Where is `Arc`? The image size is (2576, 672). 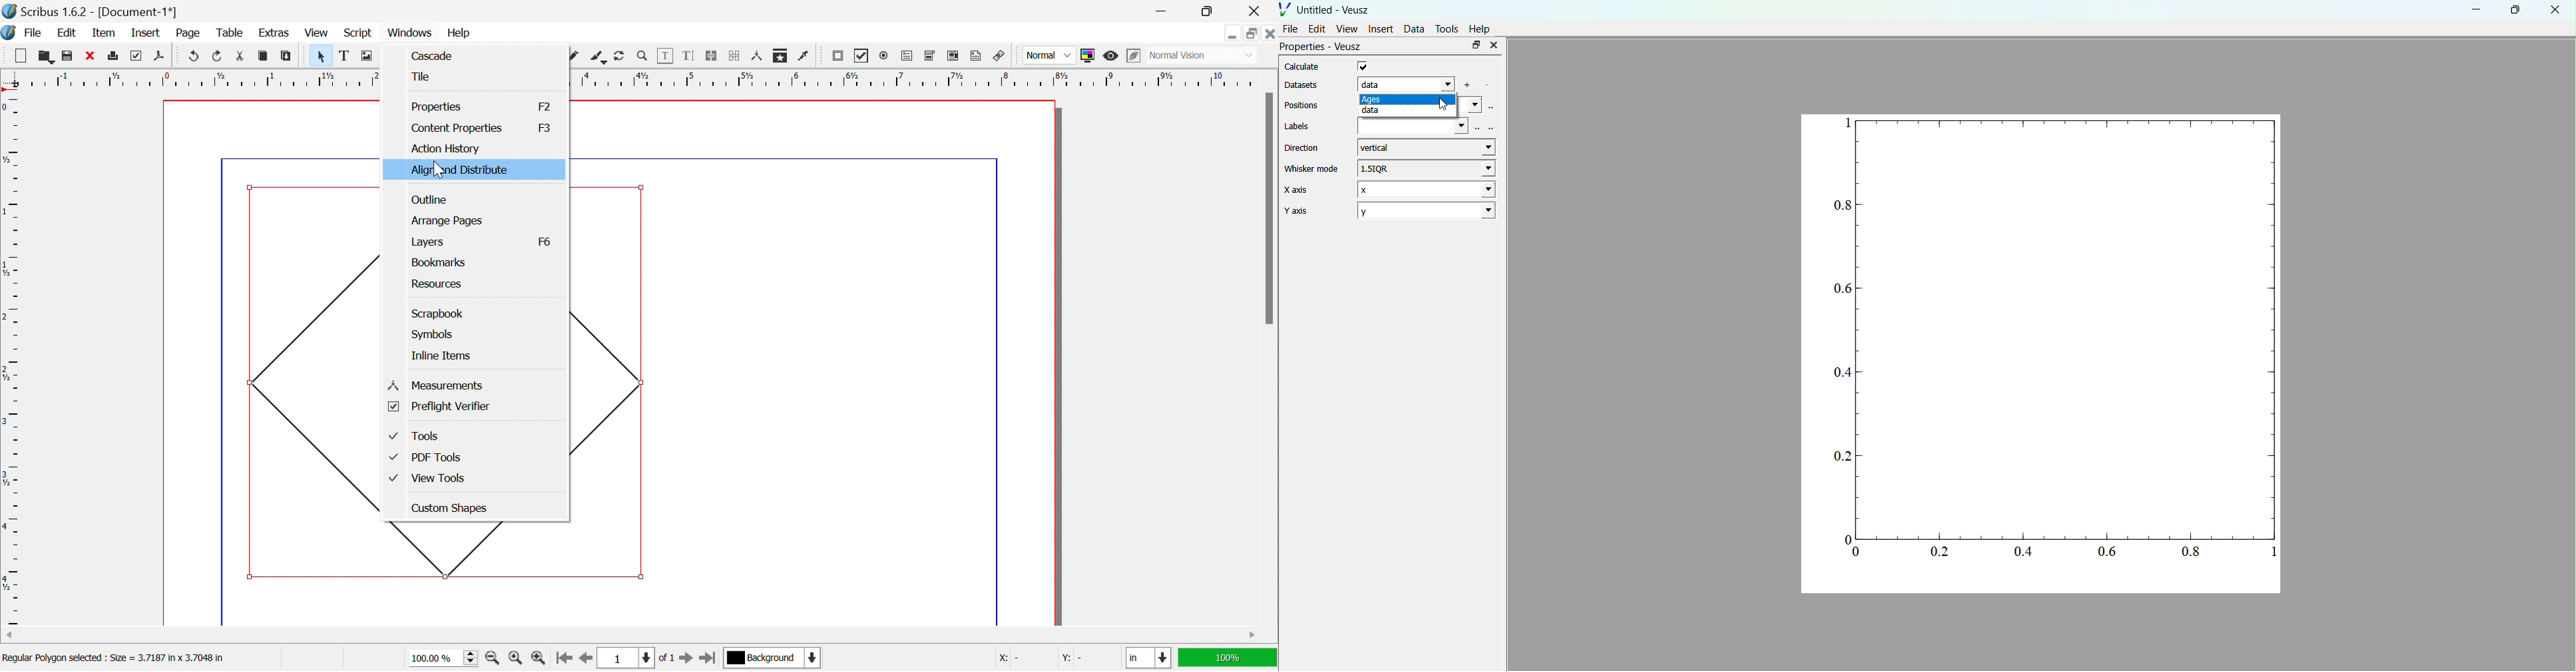
Arc is located at coordinates (482, 55).